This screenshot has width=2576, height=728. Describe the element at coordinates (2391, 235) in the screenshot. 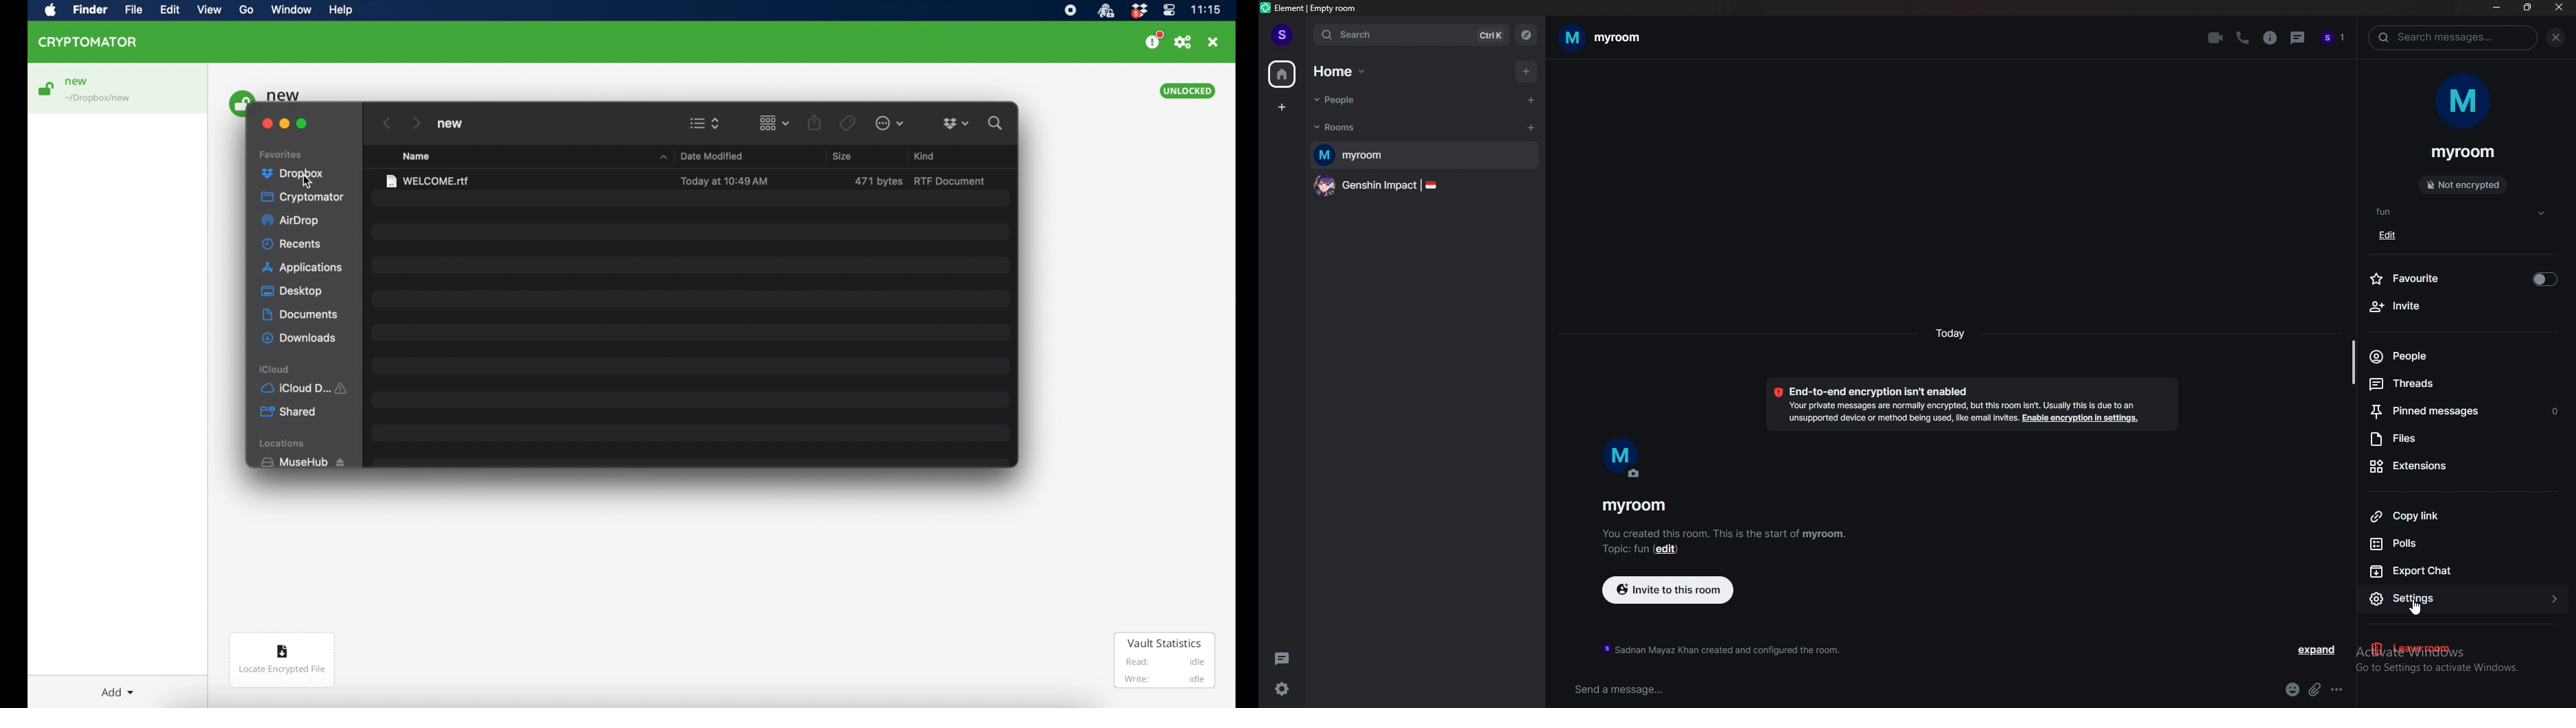

I see `edit` at that location.